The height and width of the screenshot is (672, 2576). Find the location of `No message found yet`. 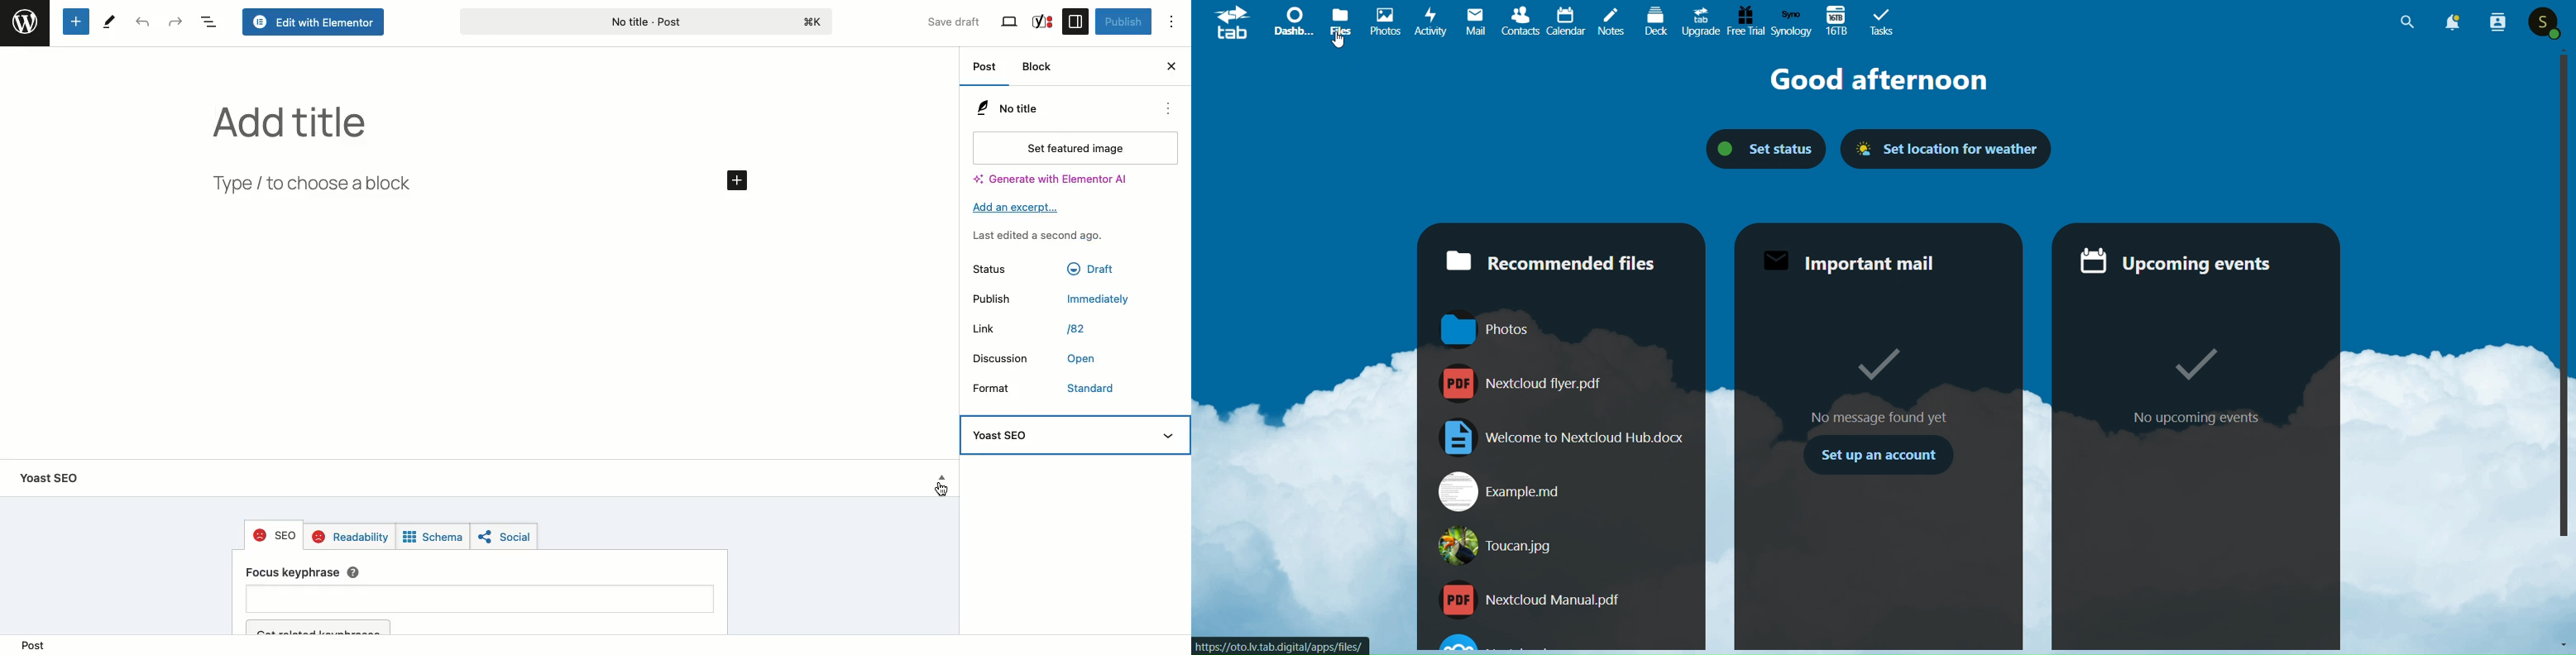

No message found yet is located at coordinates (1882, 418).